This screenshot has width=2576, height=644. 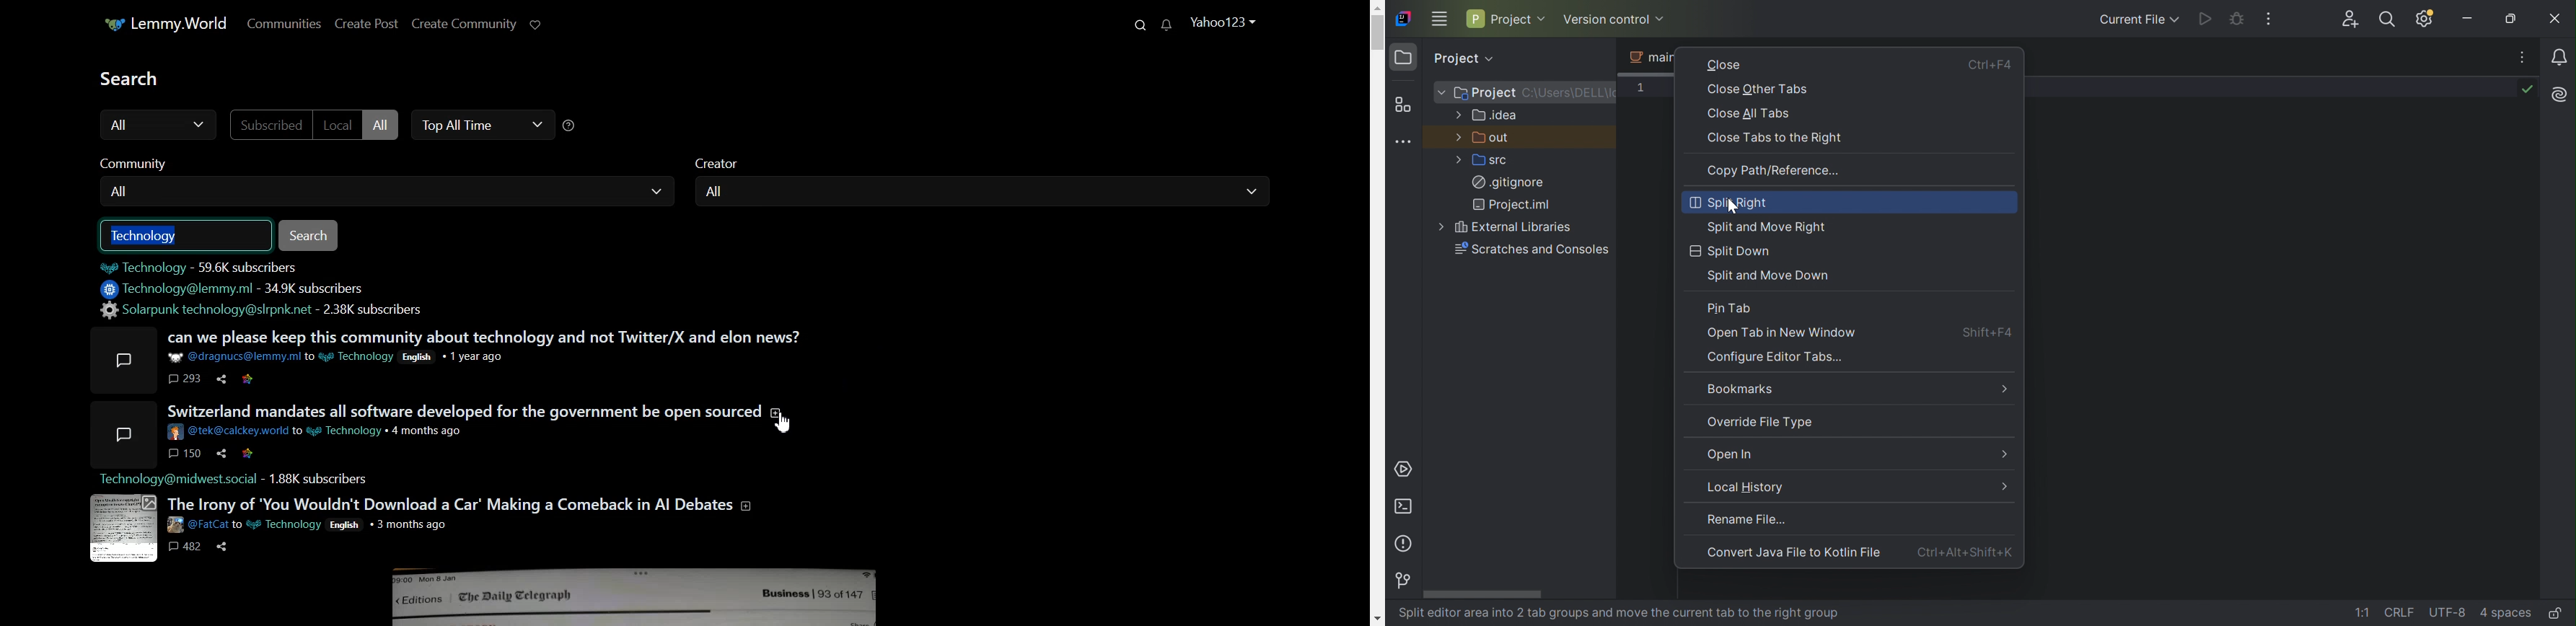 I want to click on Expand here, so click(x=120, y=433).